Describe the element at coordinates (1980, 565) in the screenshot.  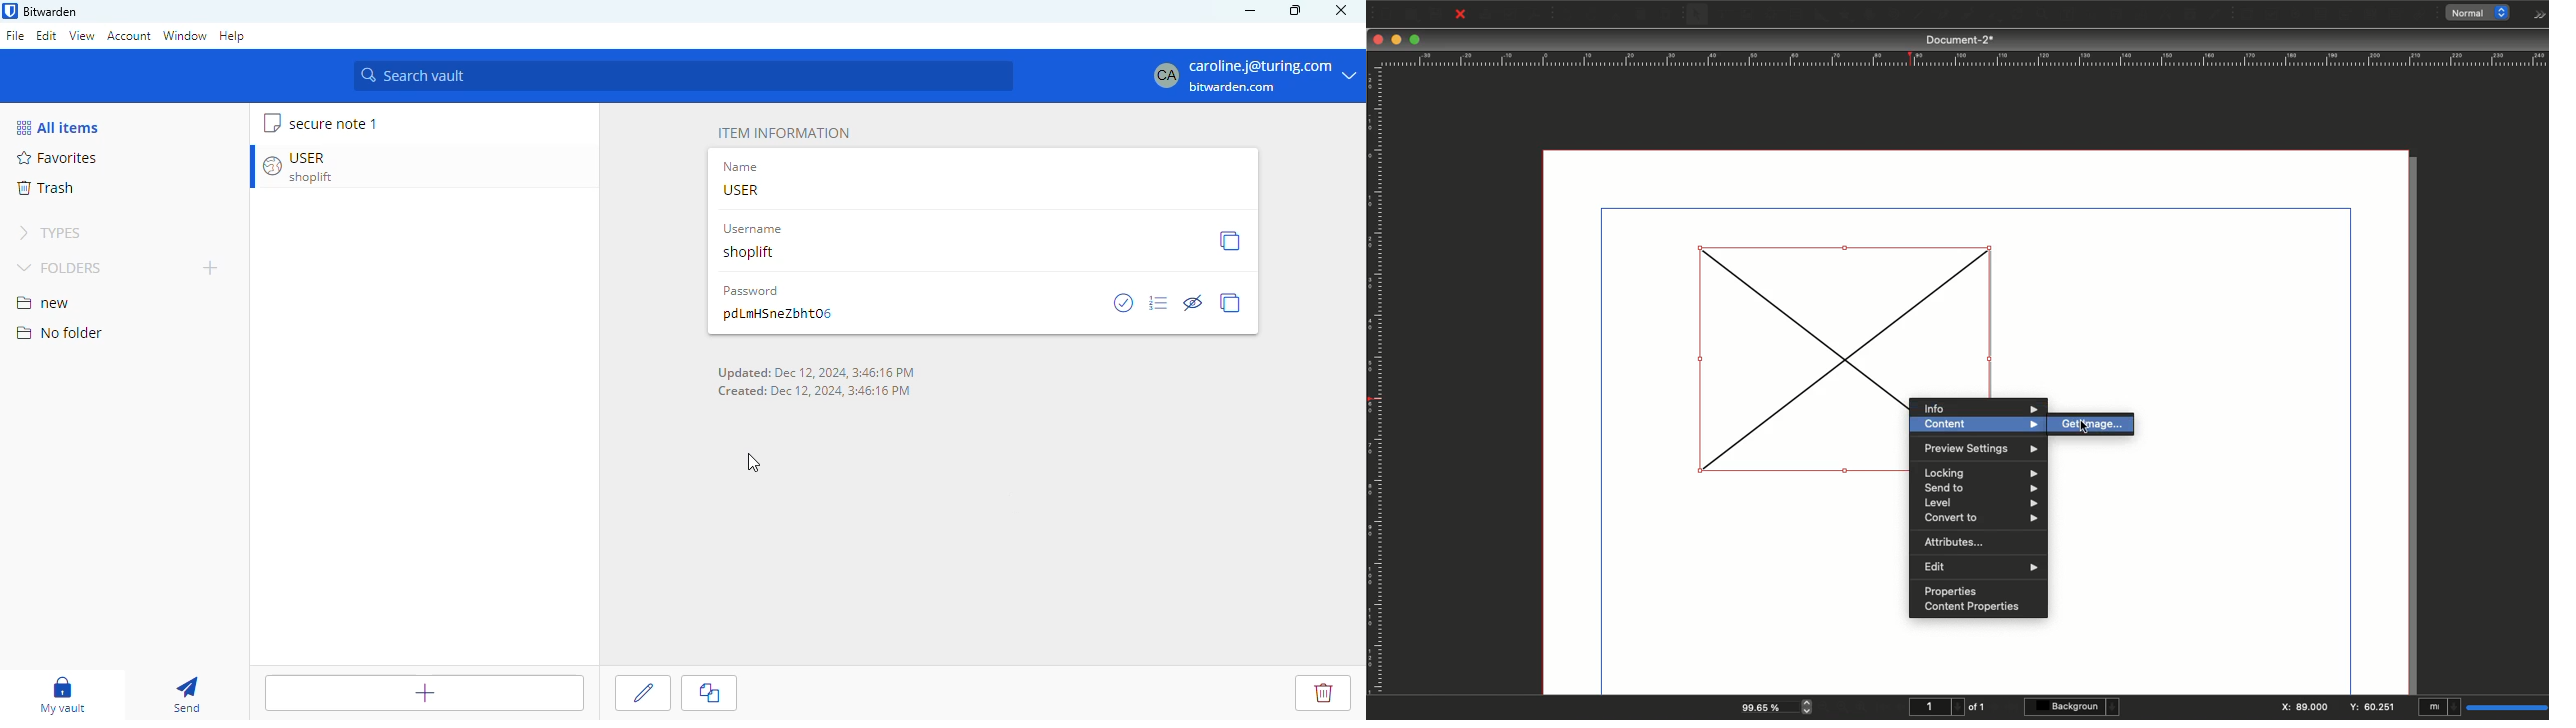
I see `Edit` at that location.